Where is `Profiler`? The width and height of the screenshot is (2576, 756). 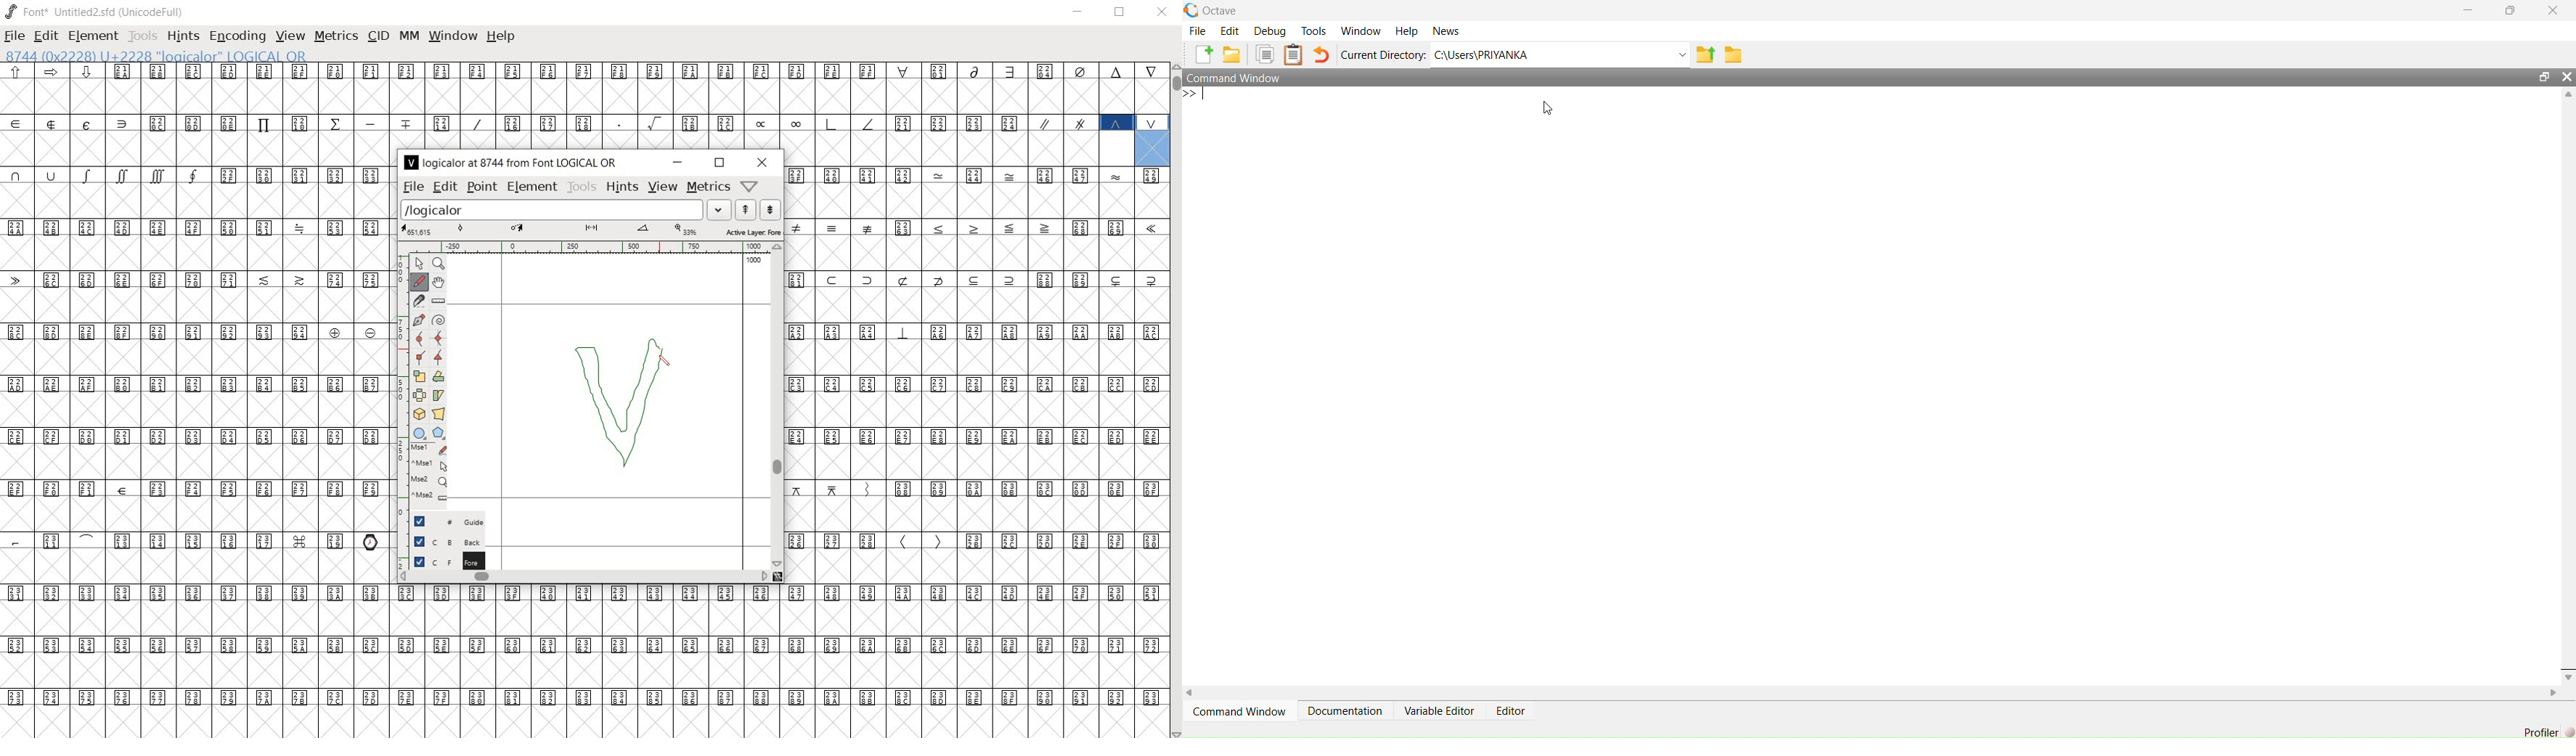 Profiler is located at coordinates (2545, 729).